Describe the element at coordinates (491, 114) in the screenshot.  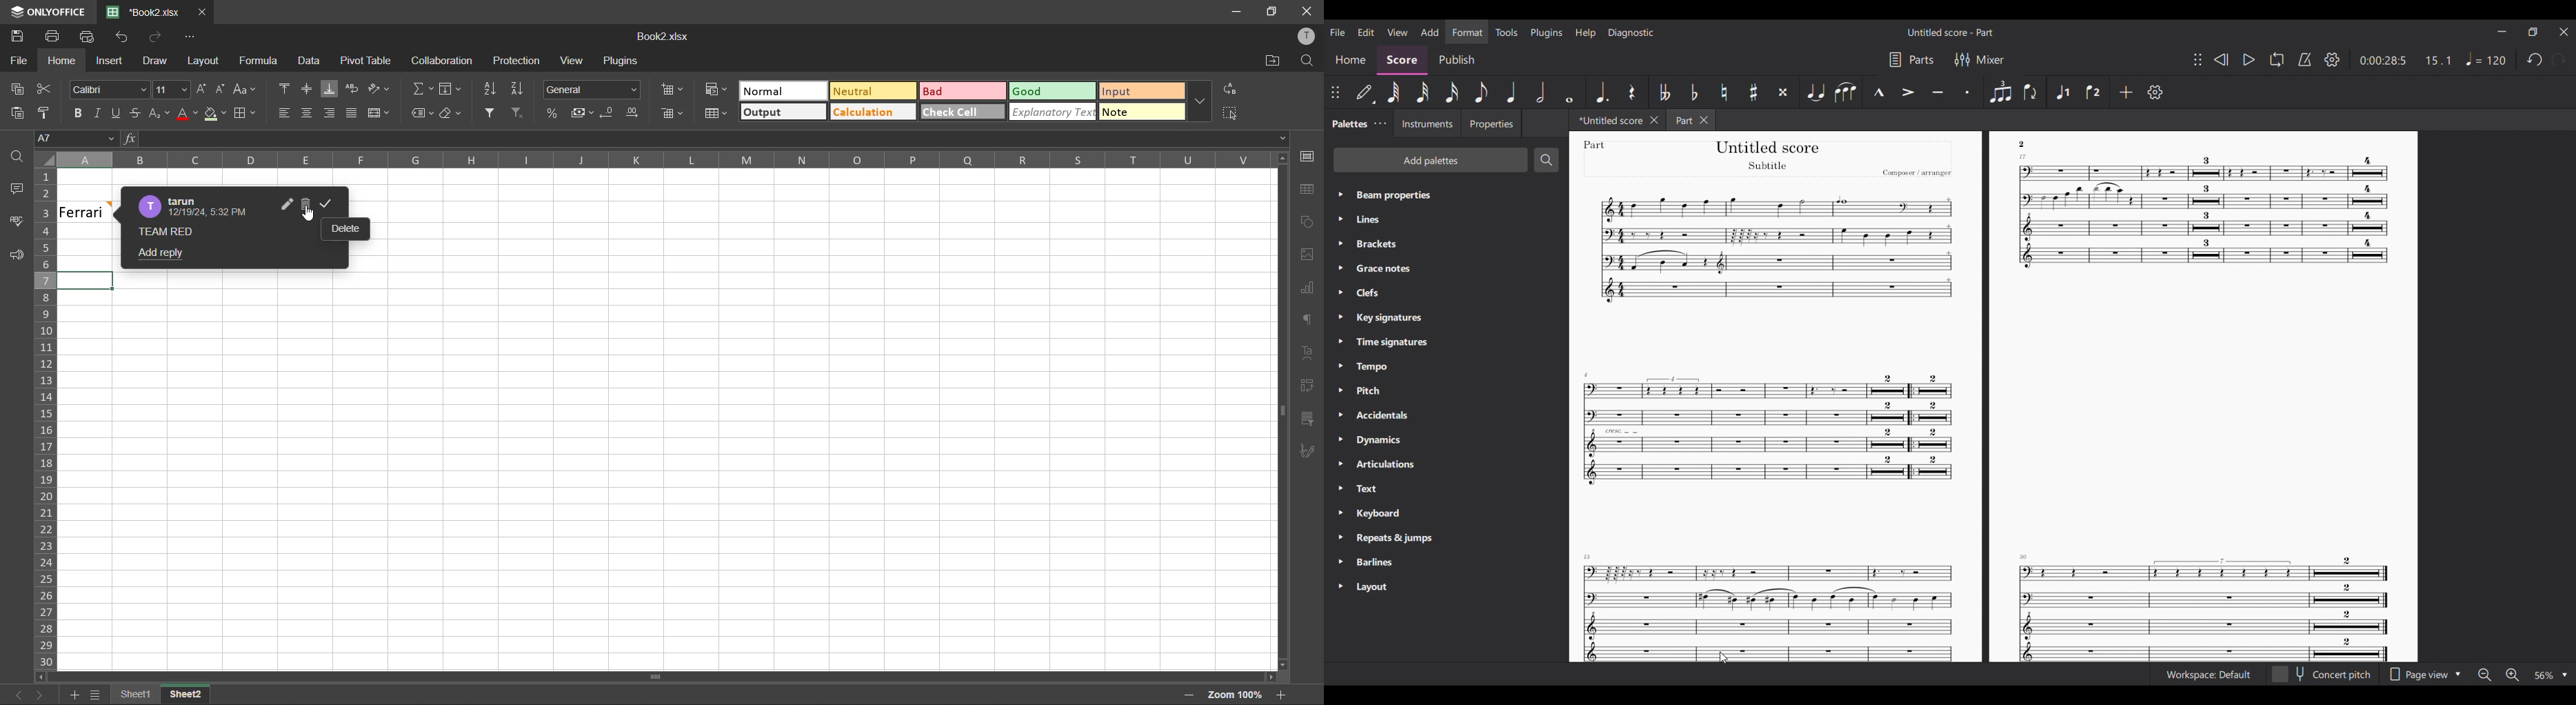
I see `filter` at that location.